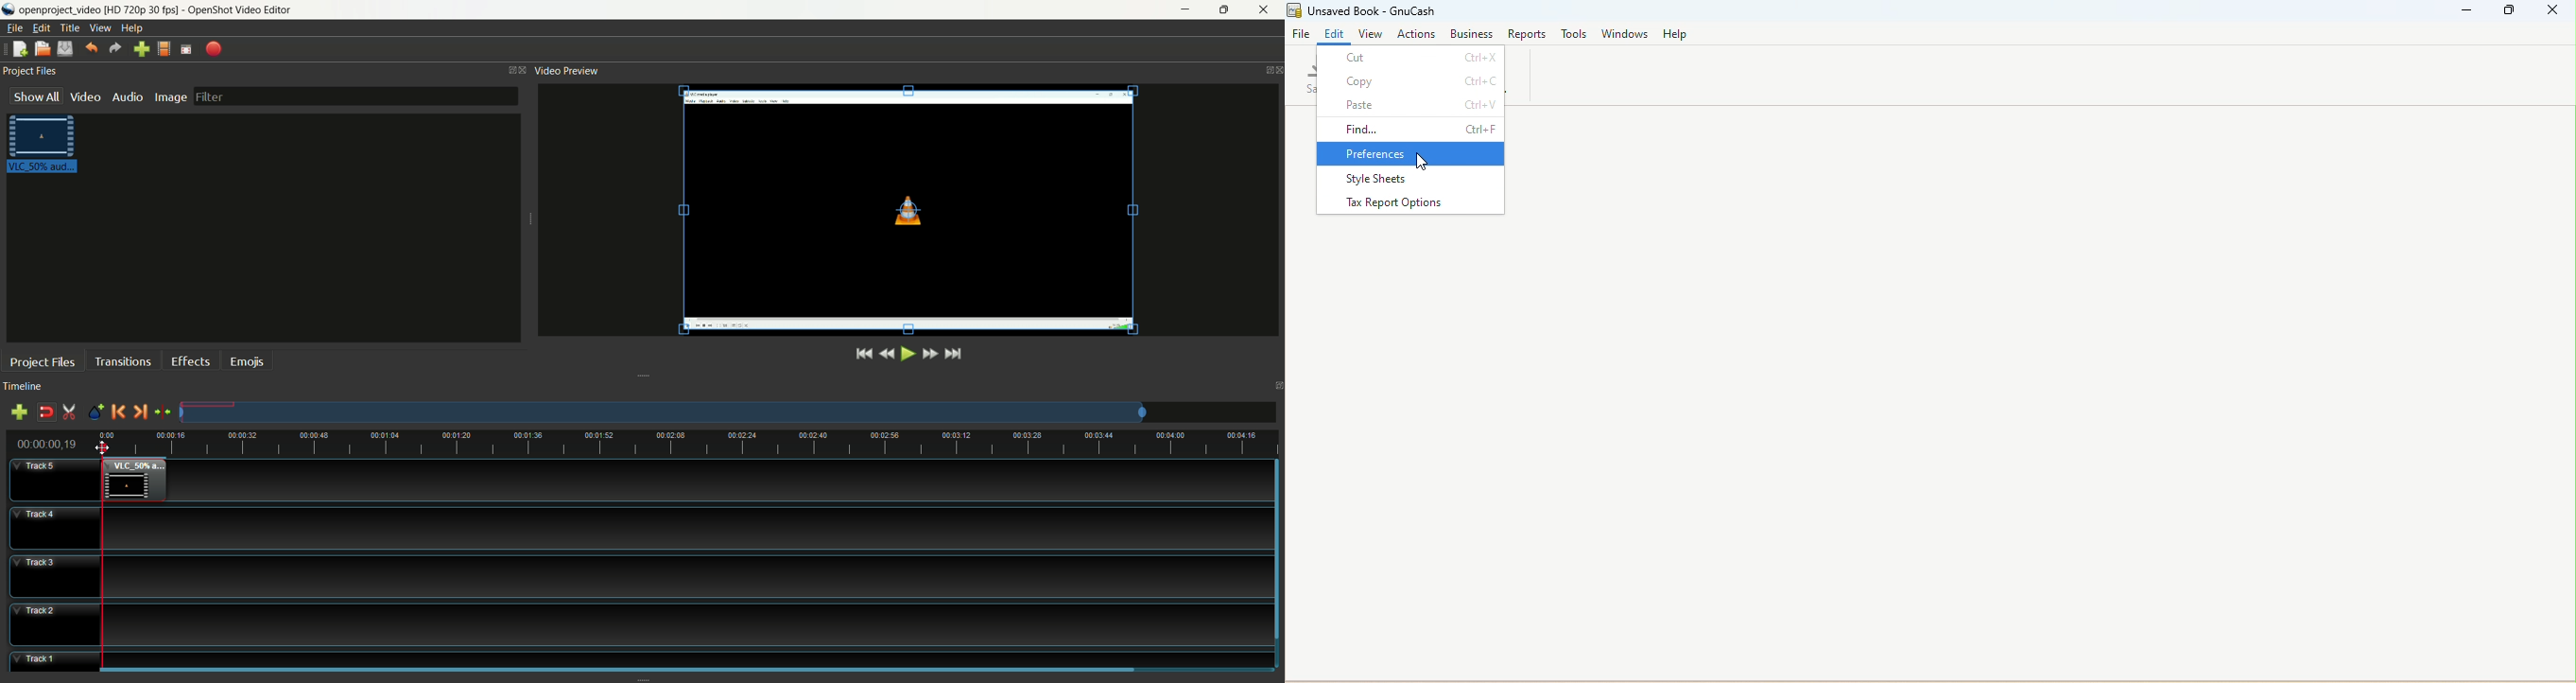 This screenshot has height=700, width=2576. Describe the element at coordinates (9, 9) in the screenshot. I see `logo` at that location.